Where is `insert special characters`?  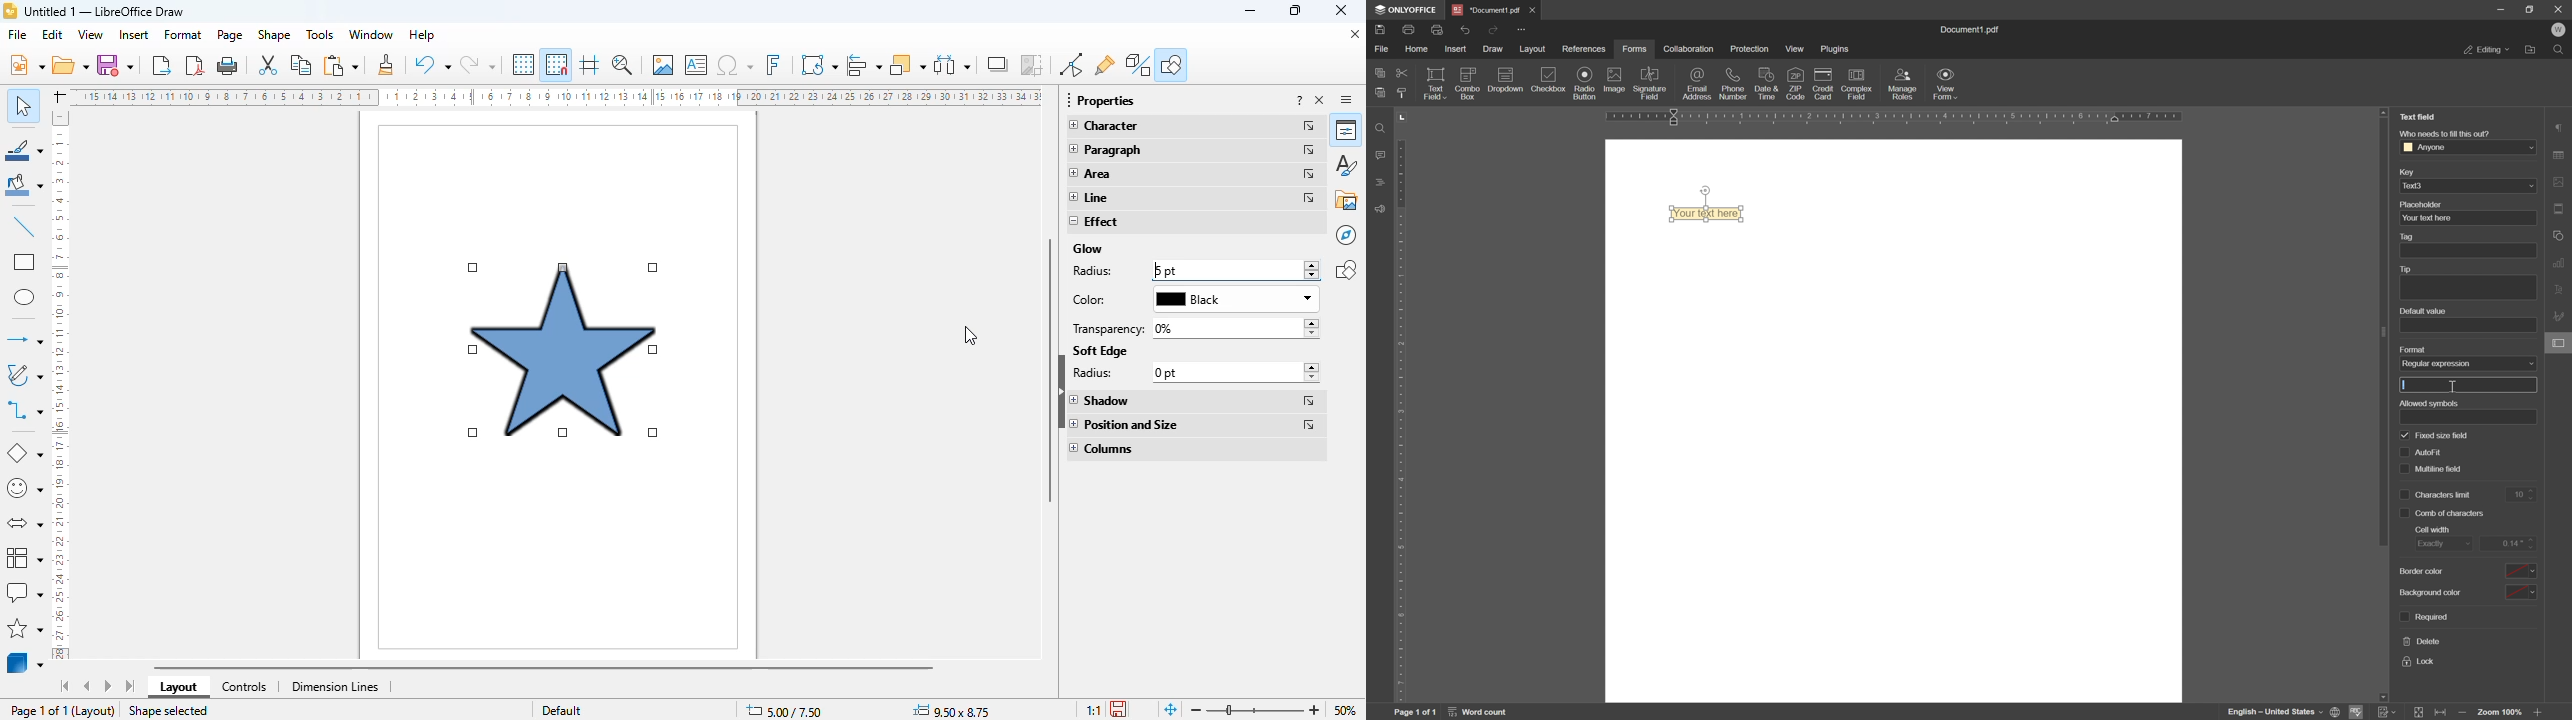 insert special characters is located at coordinates (735, 65).